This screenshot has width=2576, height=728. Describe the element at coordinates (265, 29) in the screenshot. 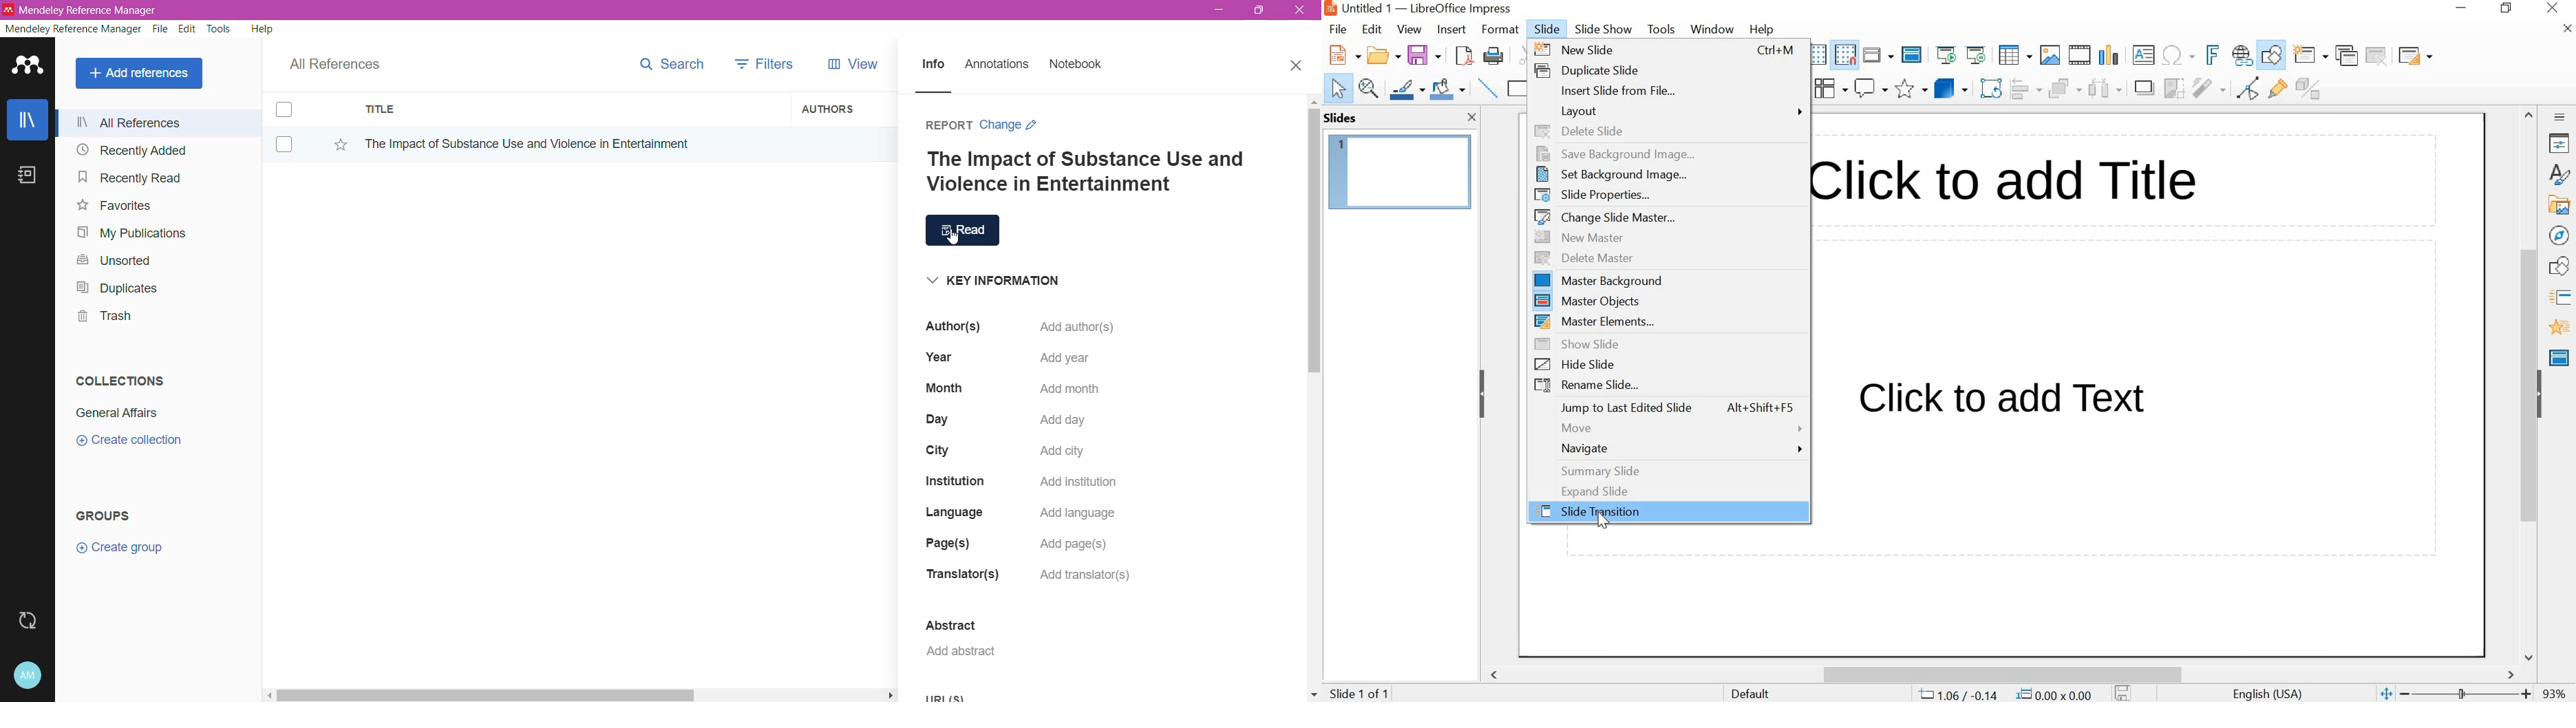

I see `Help` at that location.